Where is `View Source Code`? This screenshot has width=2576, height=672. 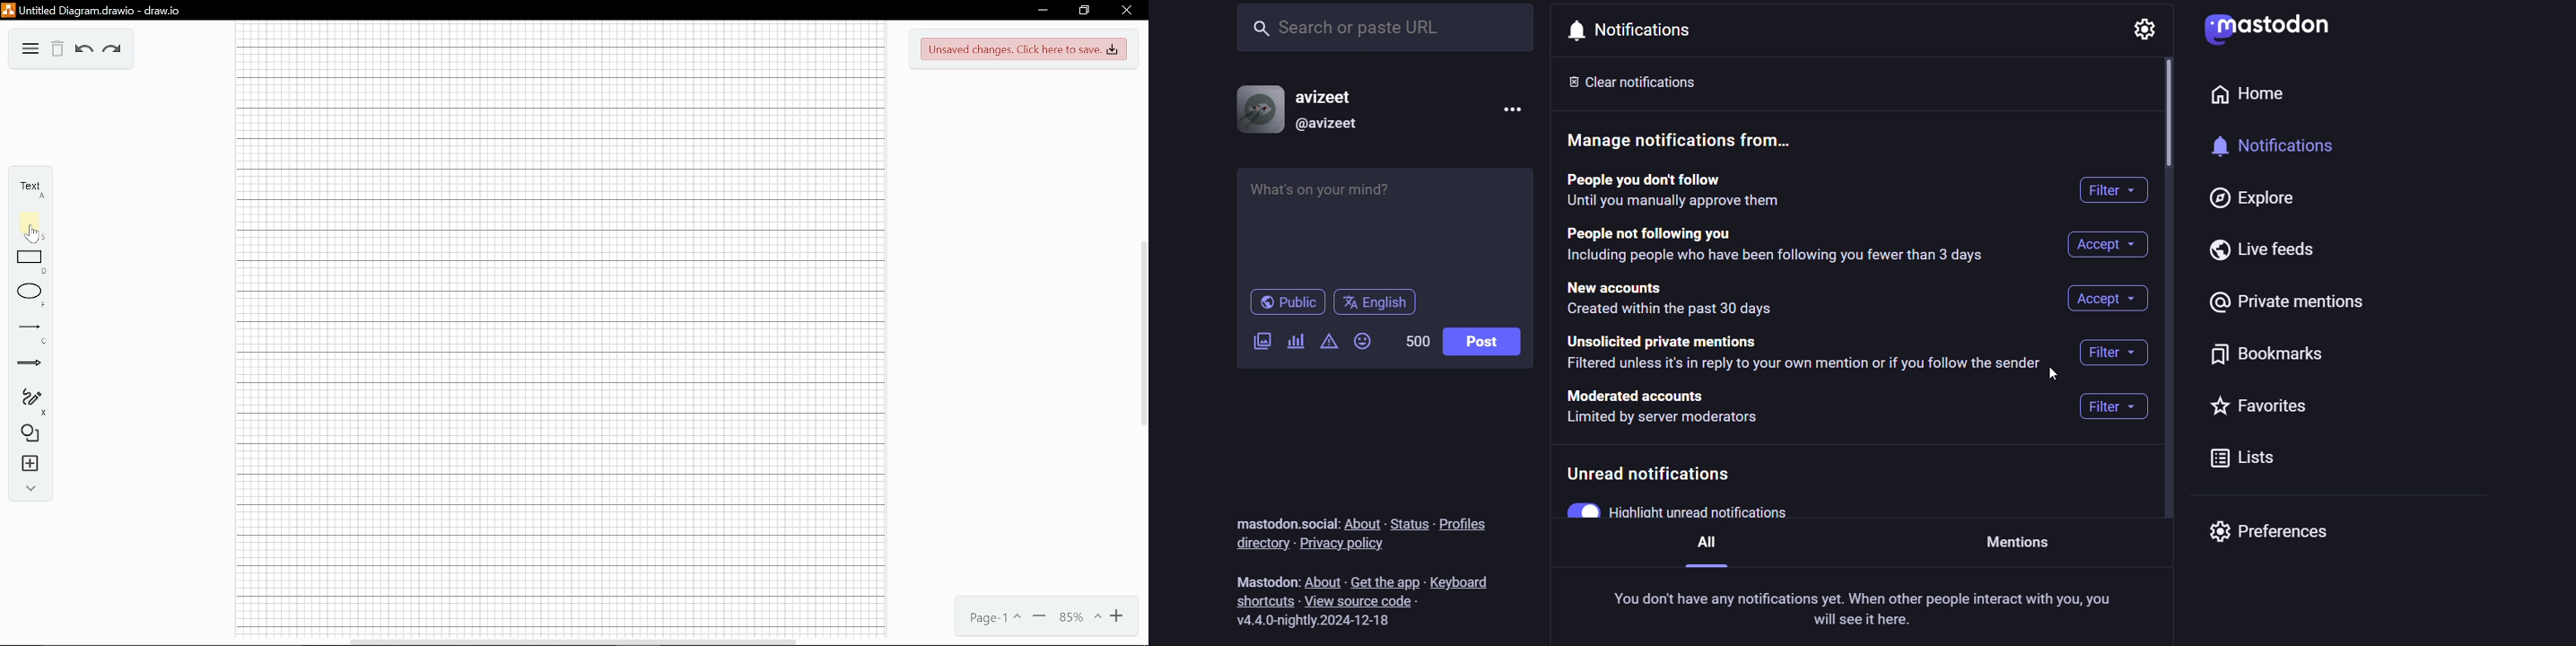 View Source Code is located at coordinates (1366, 601).